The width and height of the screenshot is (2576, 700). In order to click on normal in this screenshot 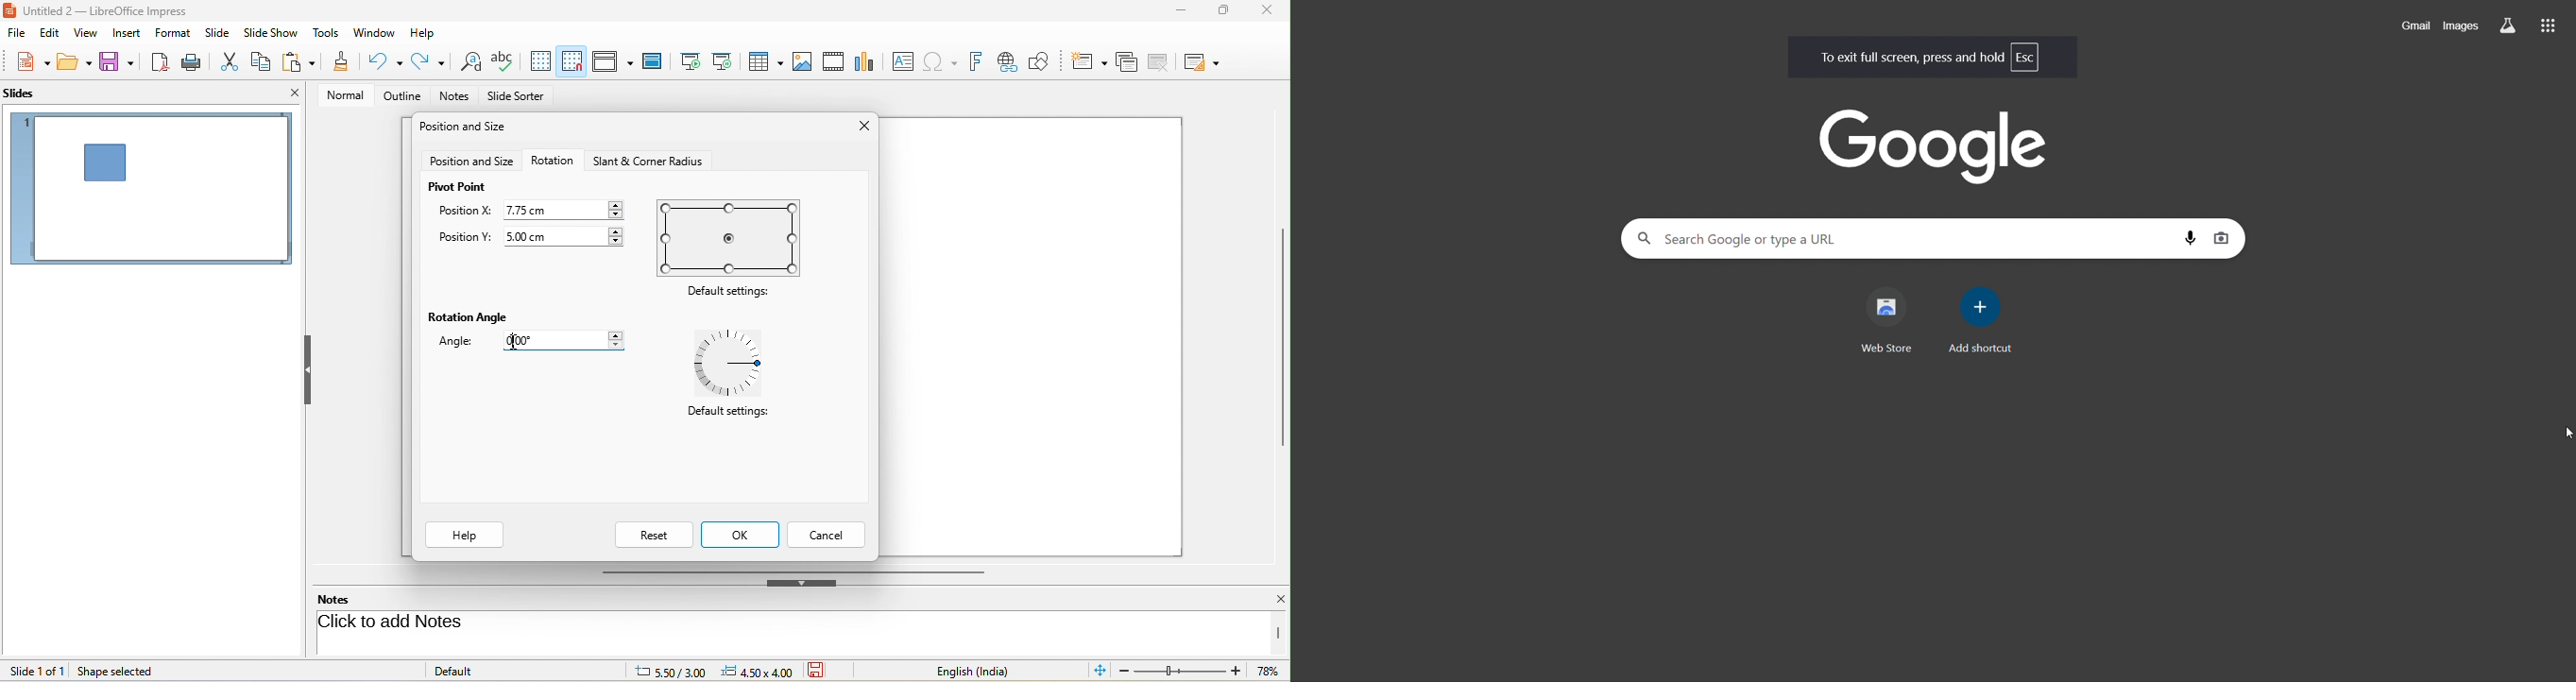, I will do `click(339, 94)`.